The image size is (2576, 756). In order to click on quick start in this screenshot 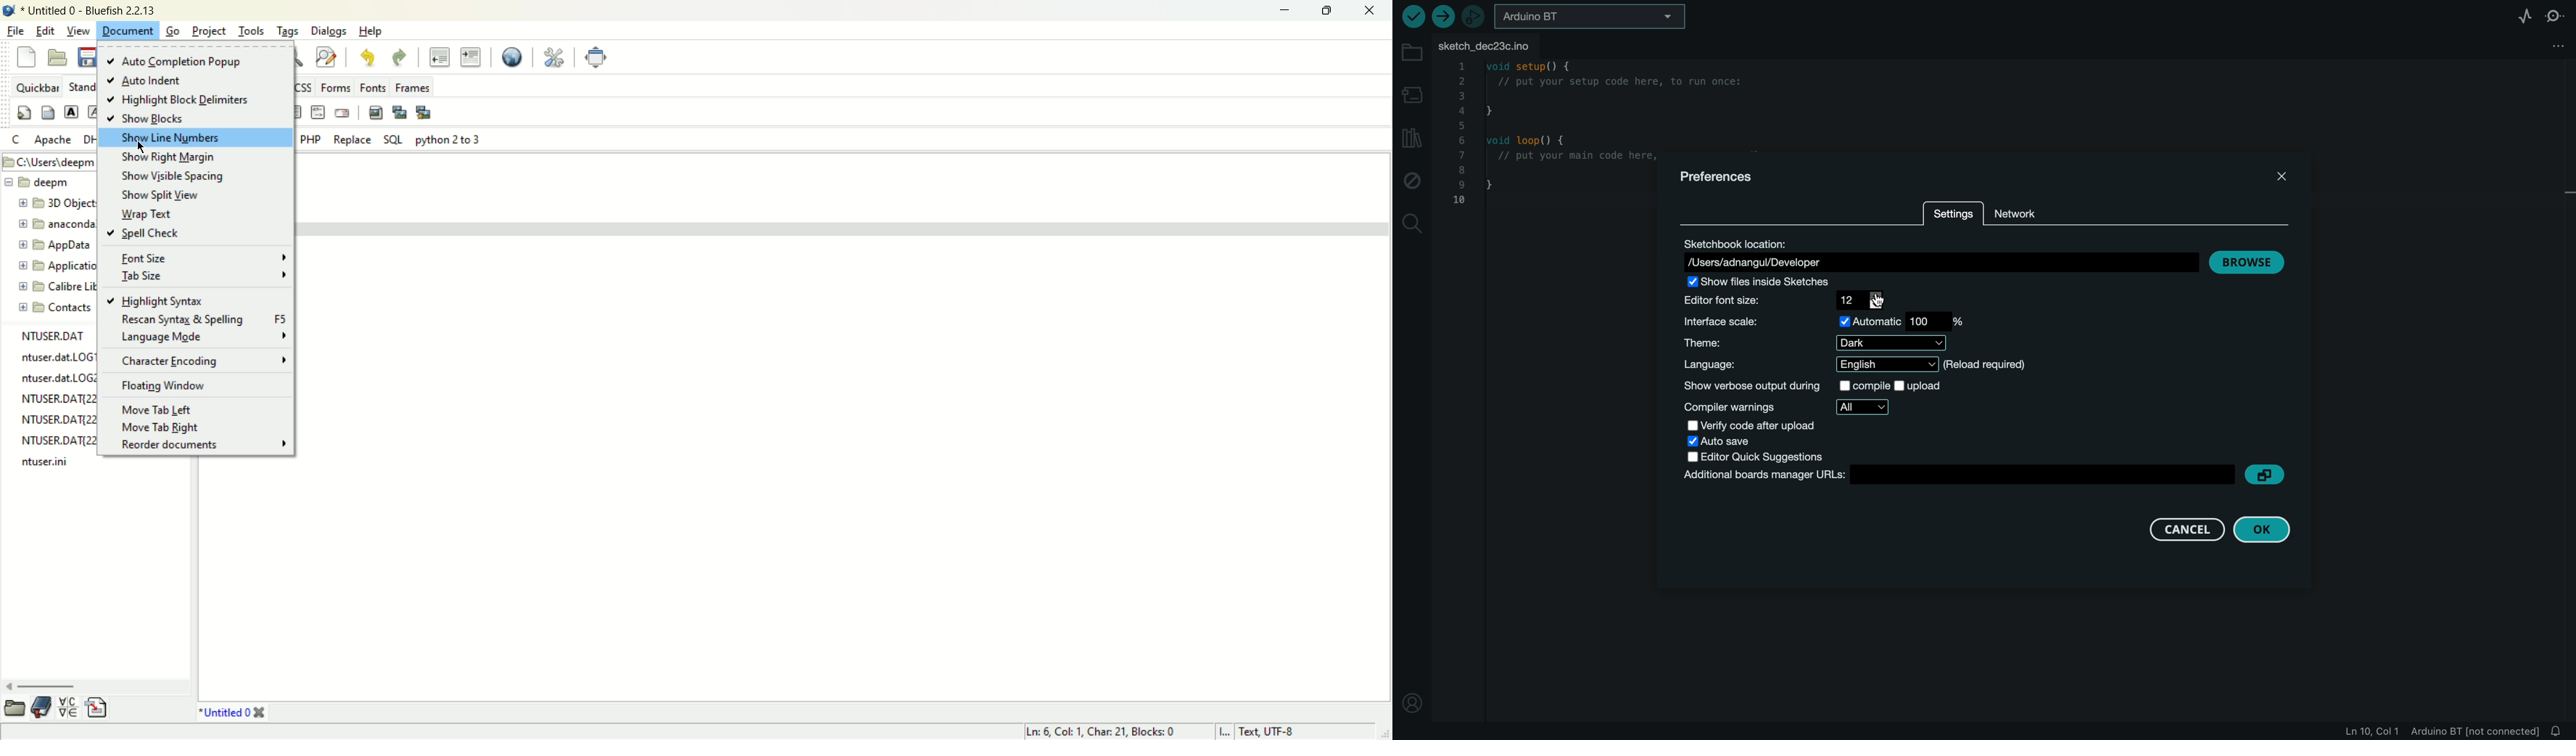, I will do `click(25, 112)`.